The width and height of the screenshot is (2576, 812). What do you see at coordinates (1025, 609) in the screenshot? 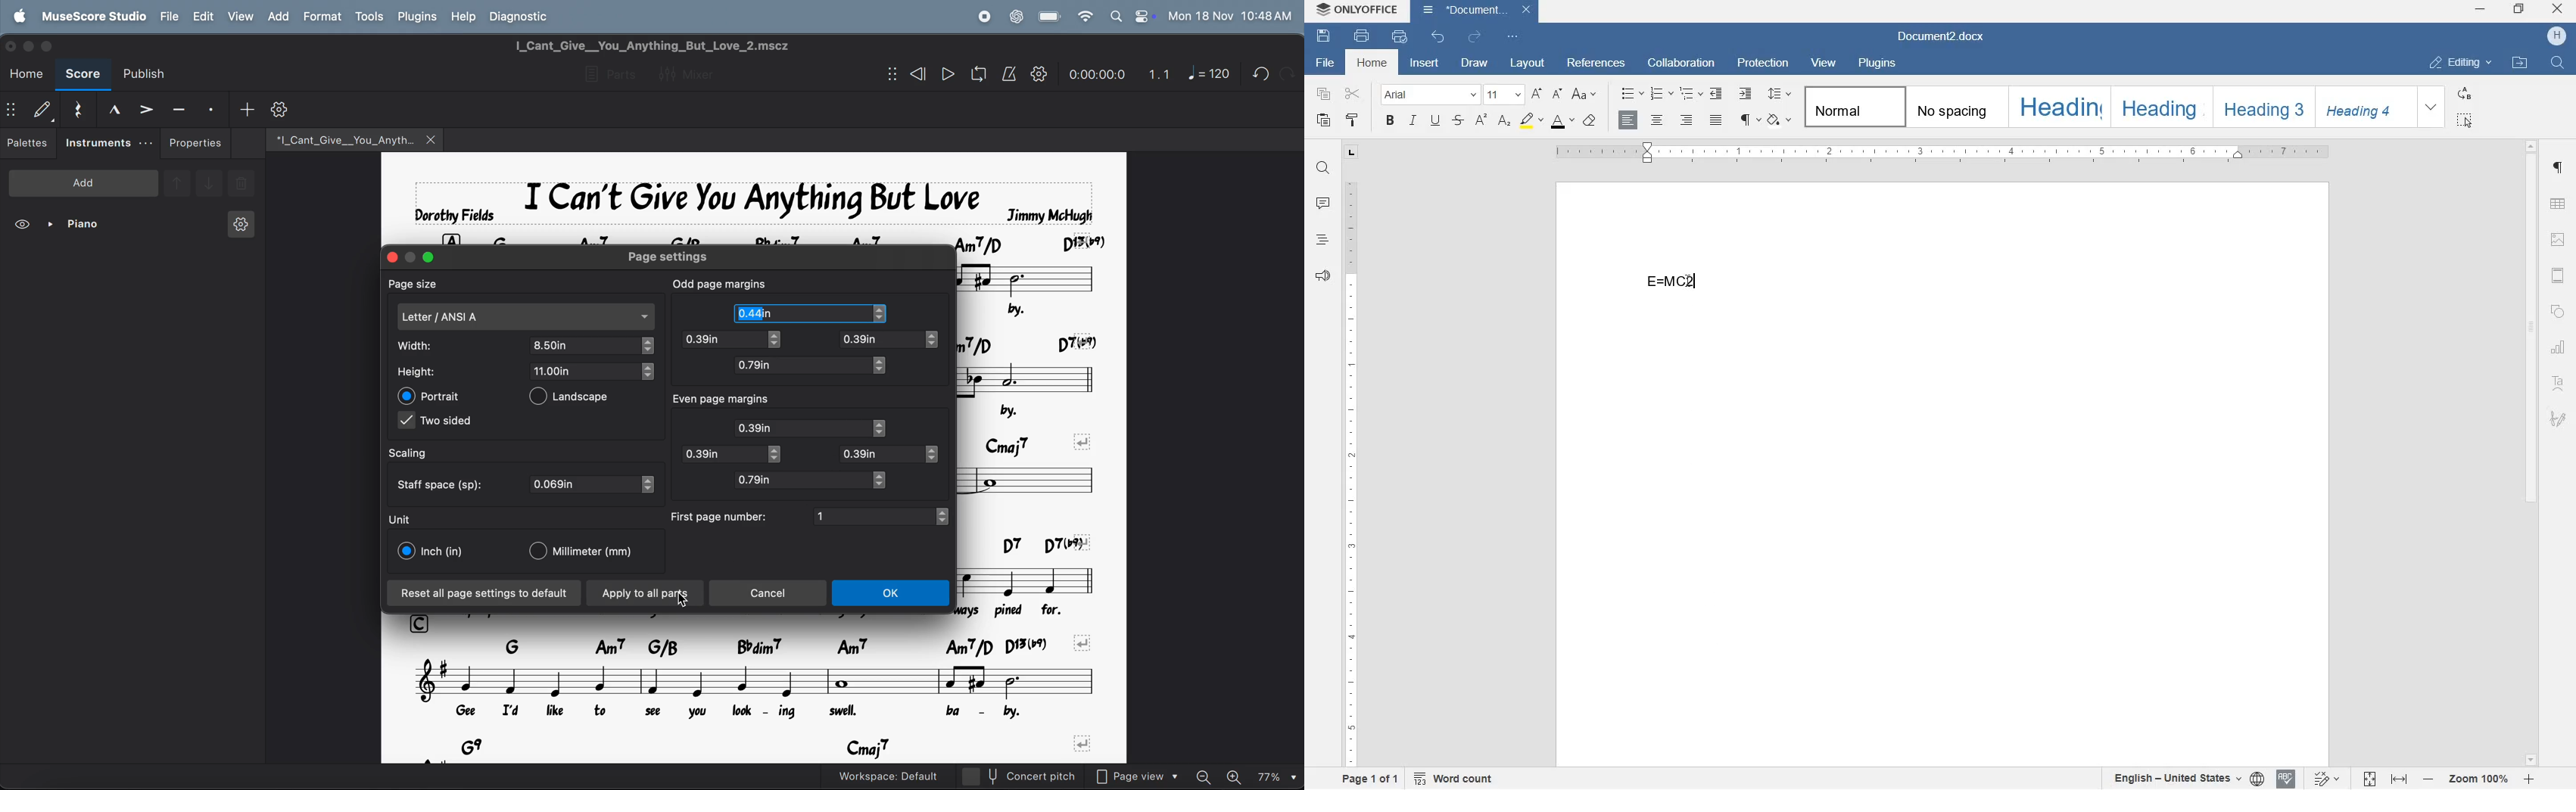
I see `lyrics` at bounding box center [1025, 609].